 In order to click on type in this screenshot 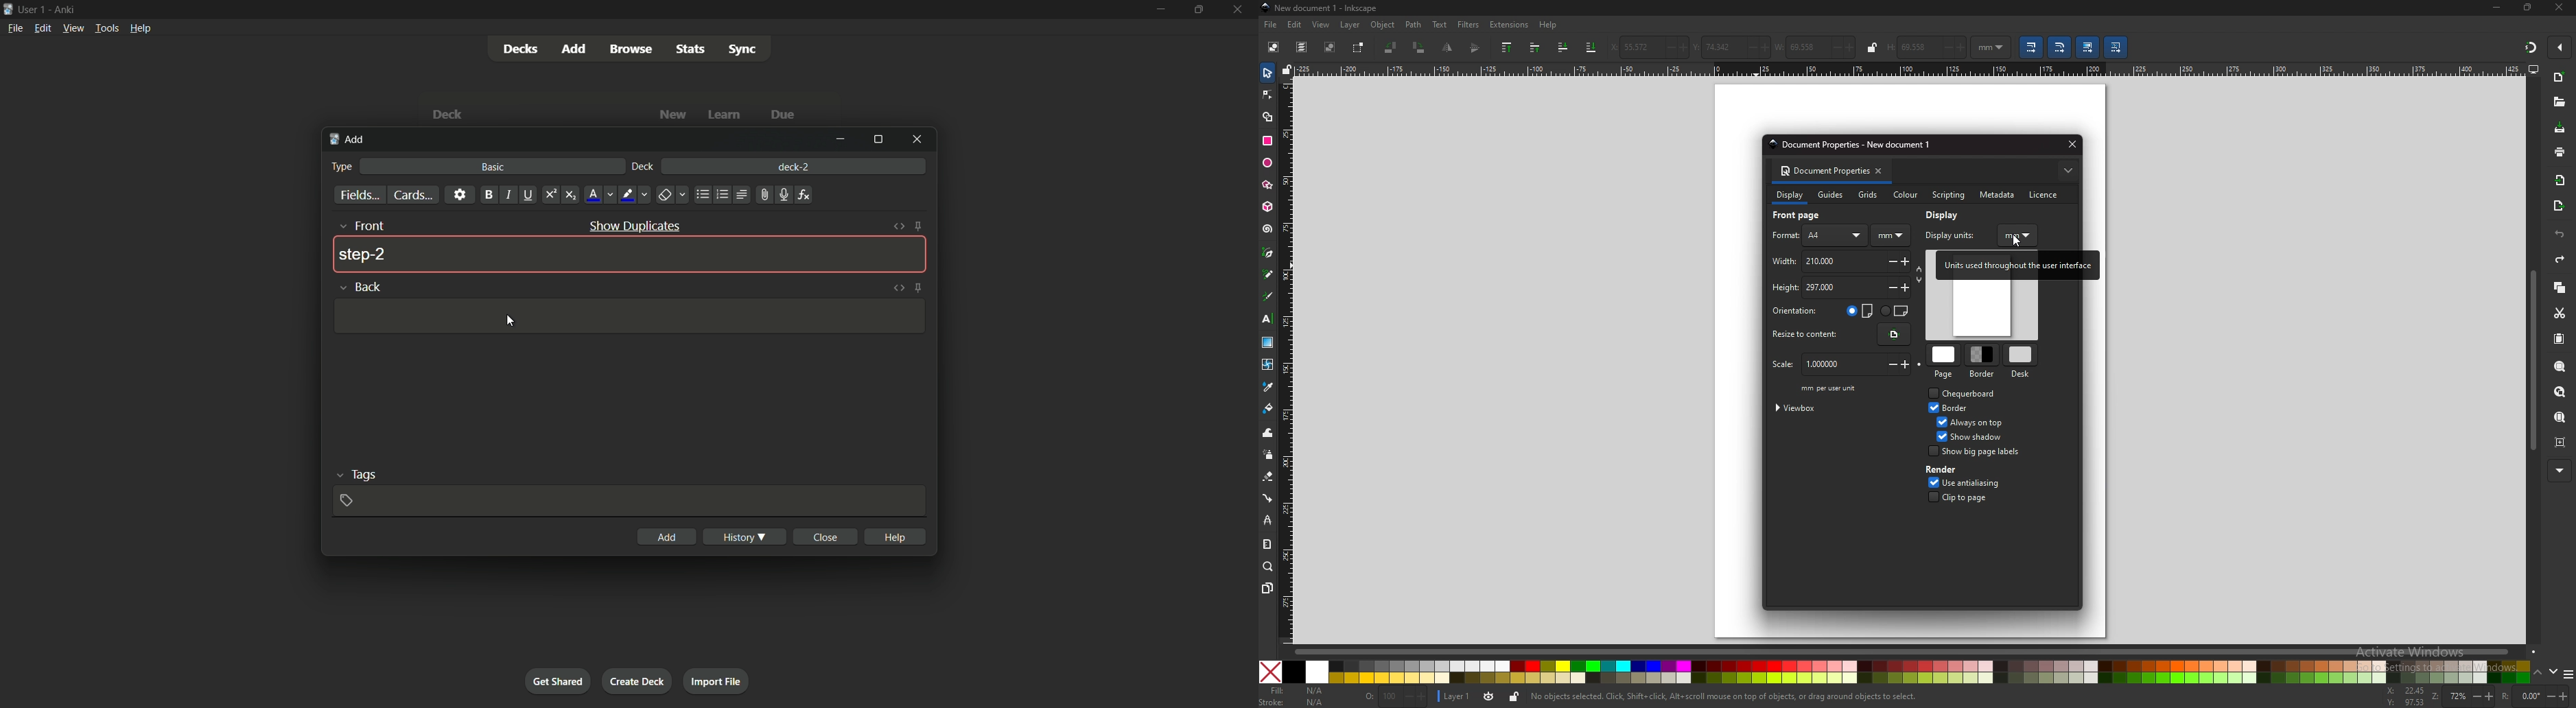, I will do `click(343, 167)`.